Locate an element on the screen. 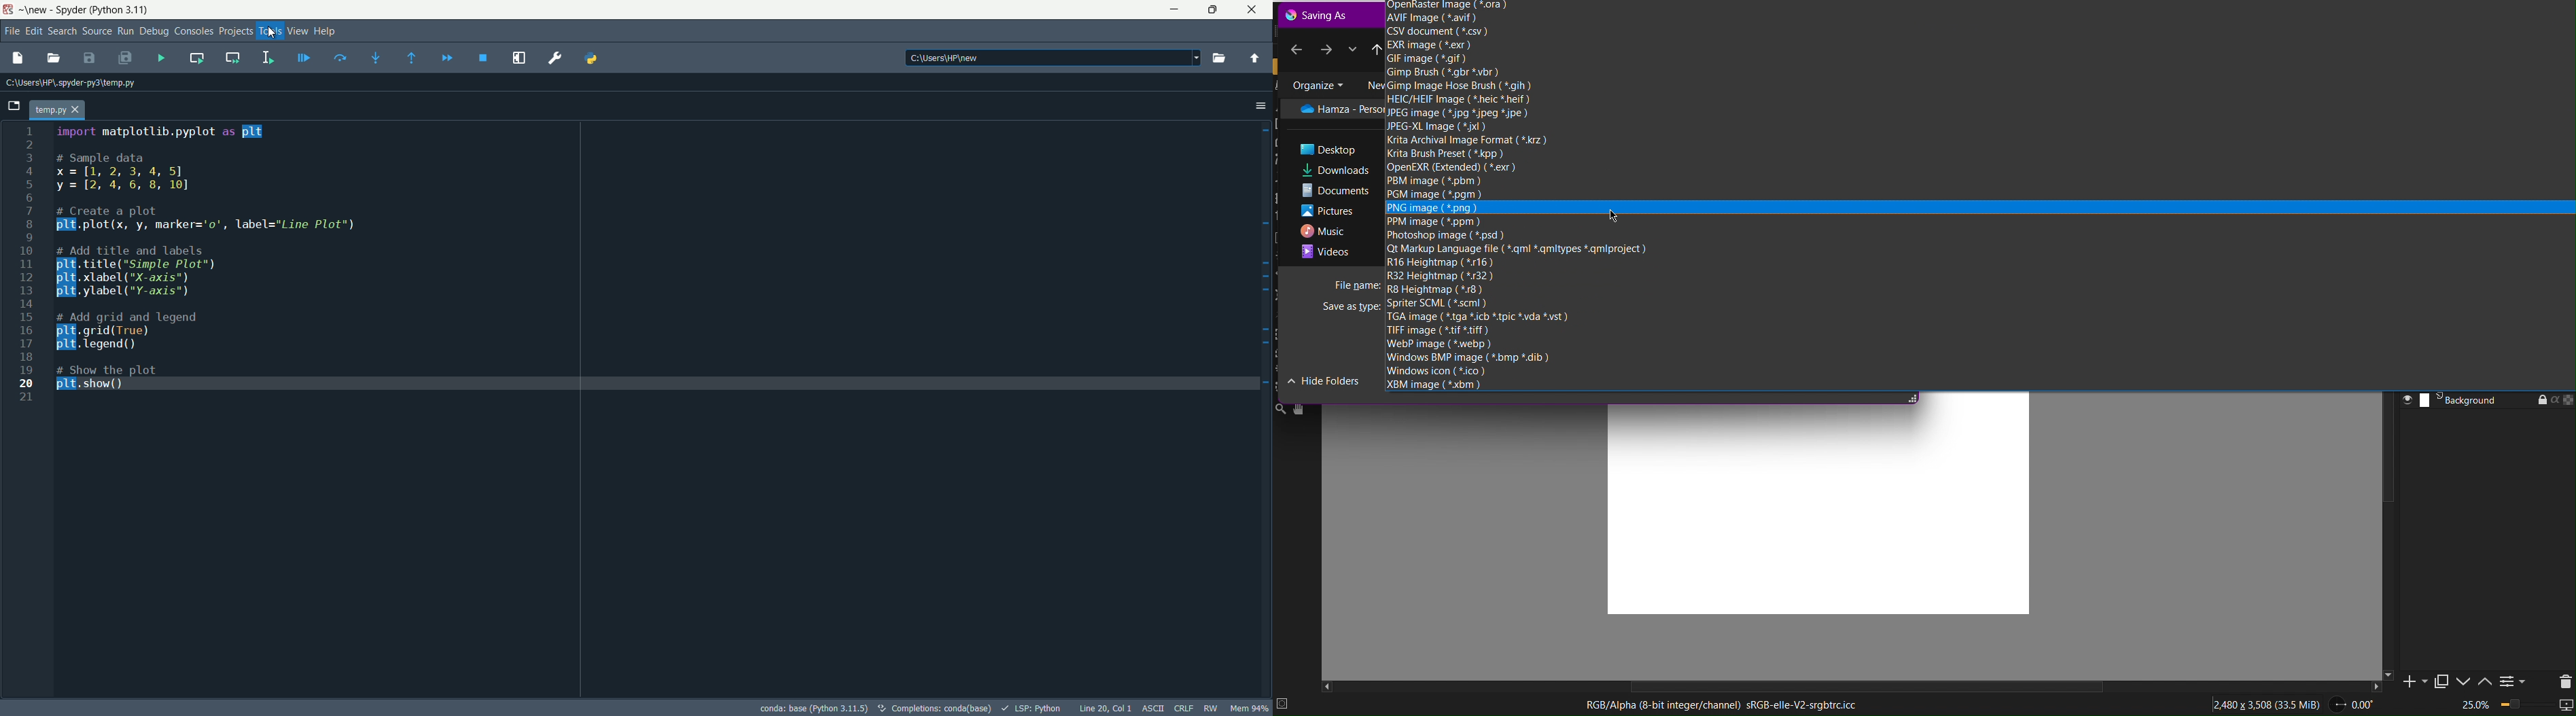 The height and width of the screenshot is (728, 2576). save all files is located at coordinates (124, 58).